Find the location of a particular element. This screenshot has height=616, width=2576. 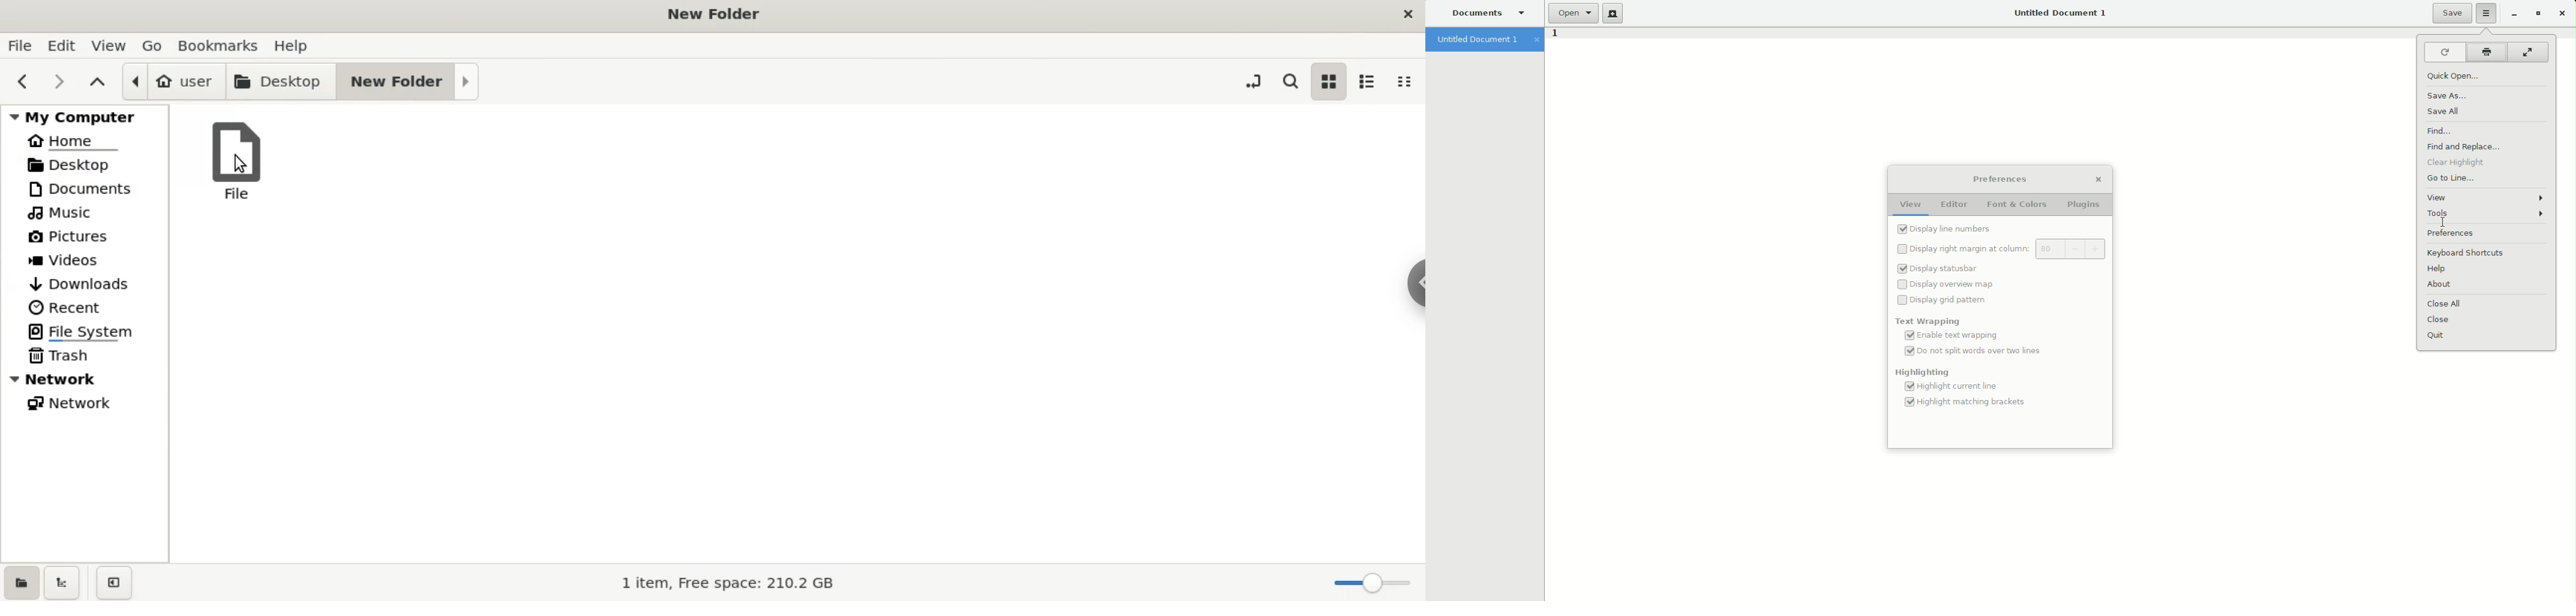

display Statusbar is located at coordinates (1938, 269).